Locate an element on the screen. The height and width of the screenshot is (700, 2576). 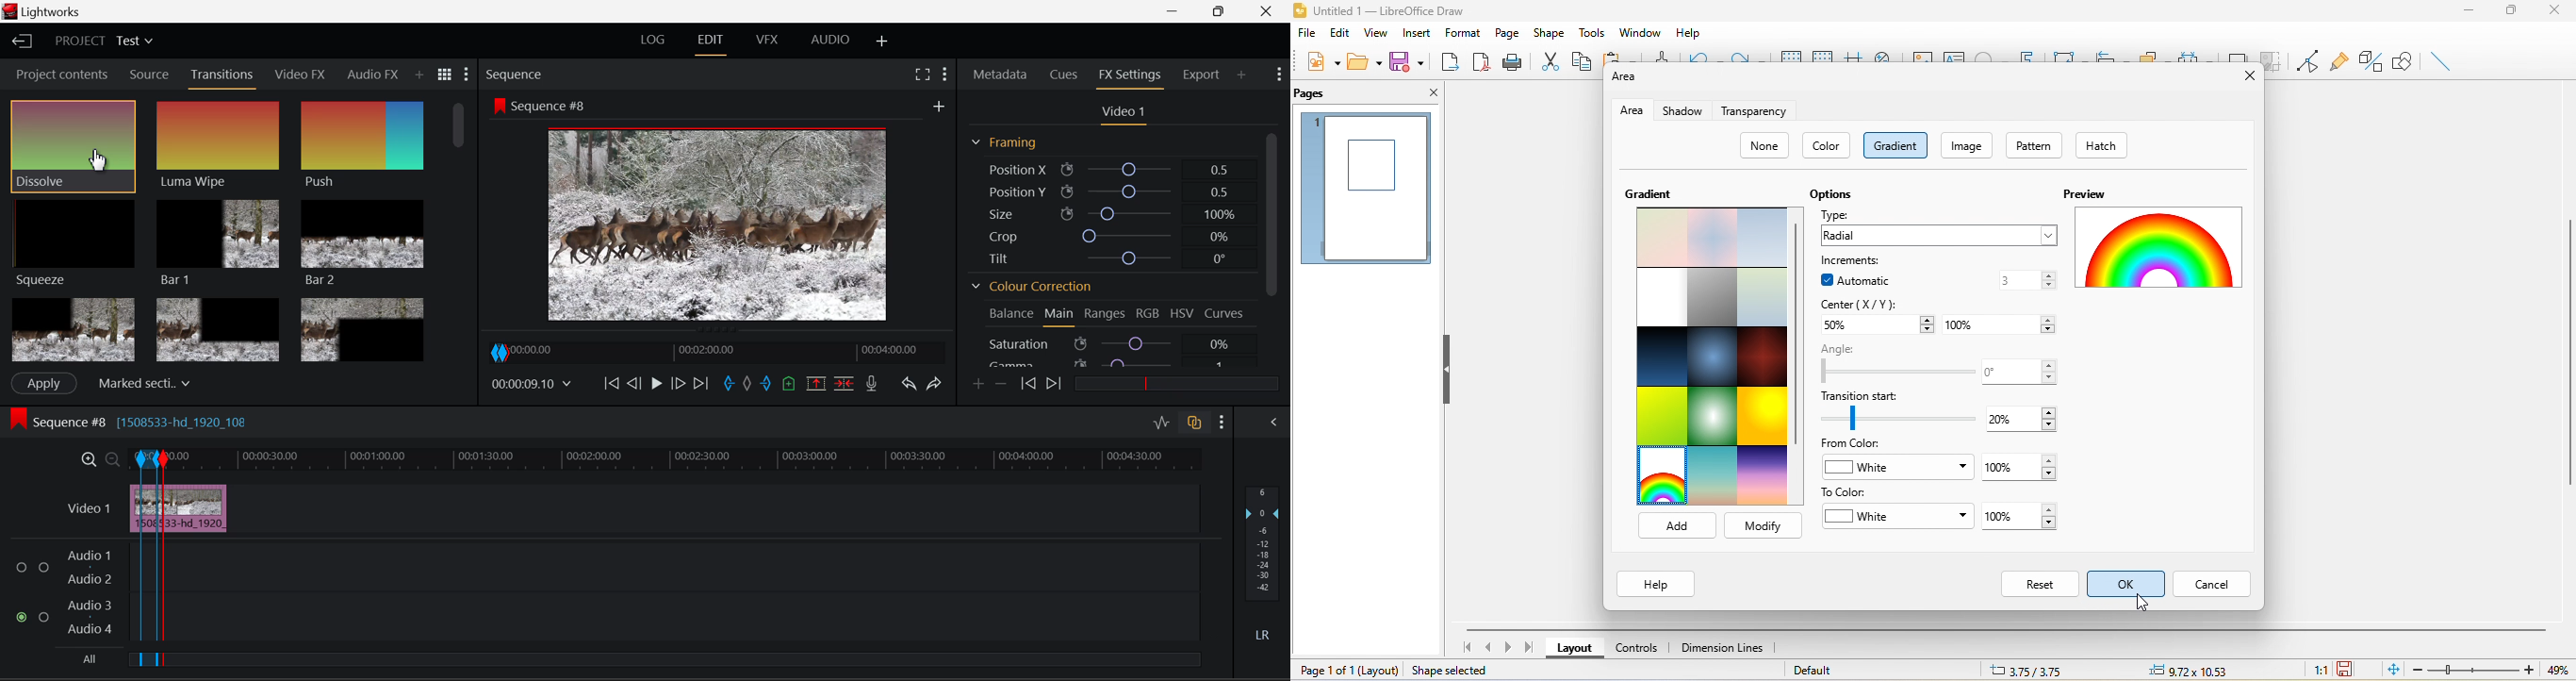
last page is located at coordinates (1530, 648).